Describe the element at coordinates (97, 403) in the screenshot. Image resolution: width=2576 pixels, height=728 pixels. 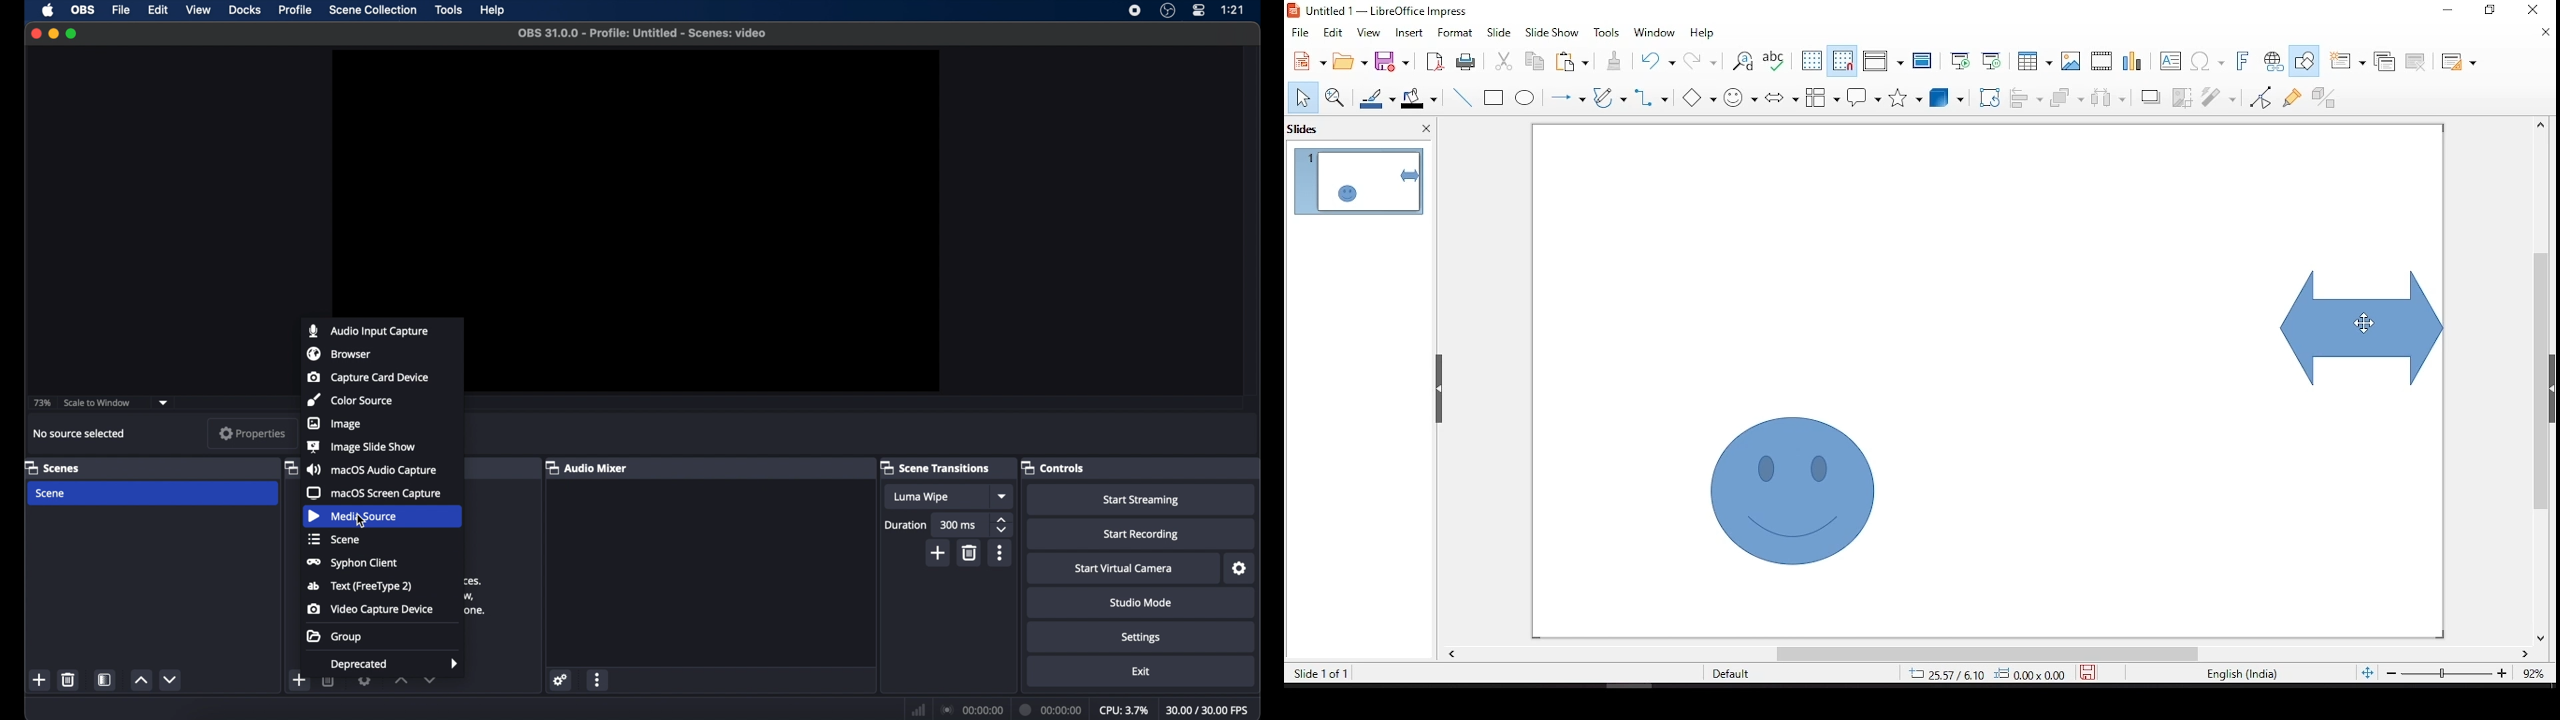
I see `scale to window` at that location.